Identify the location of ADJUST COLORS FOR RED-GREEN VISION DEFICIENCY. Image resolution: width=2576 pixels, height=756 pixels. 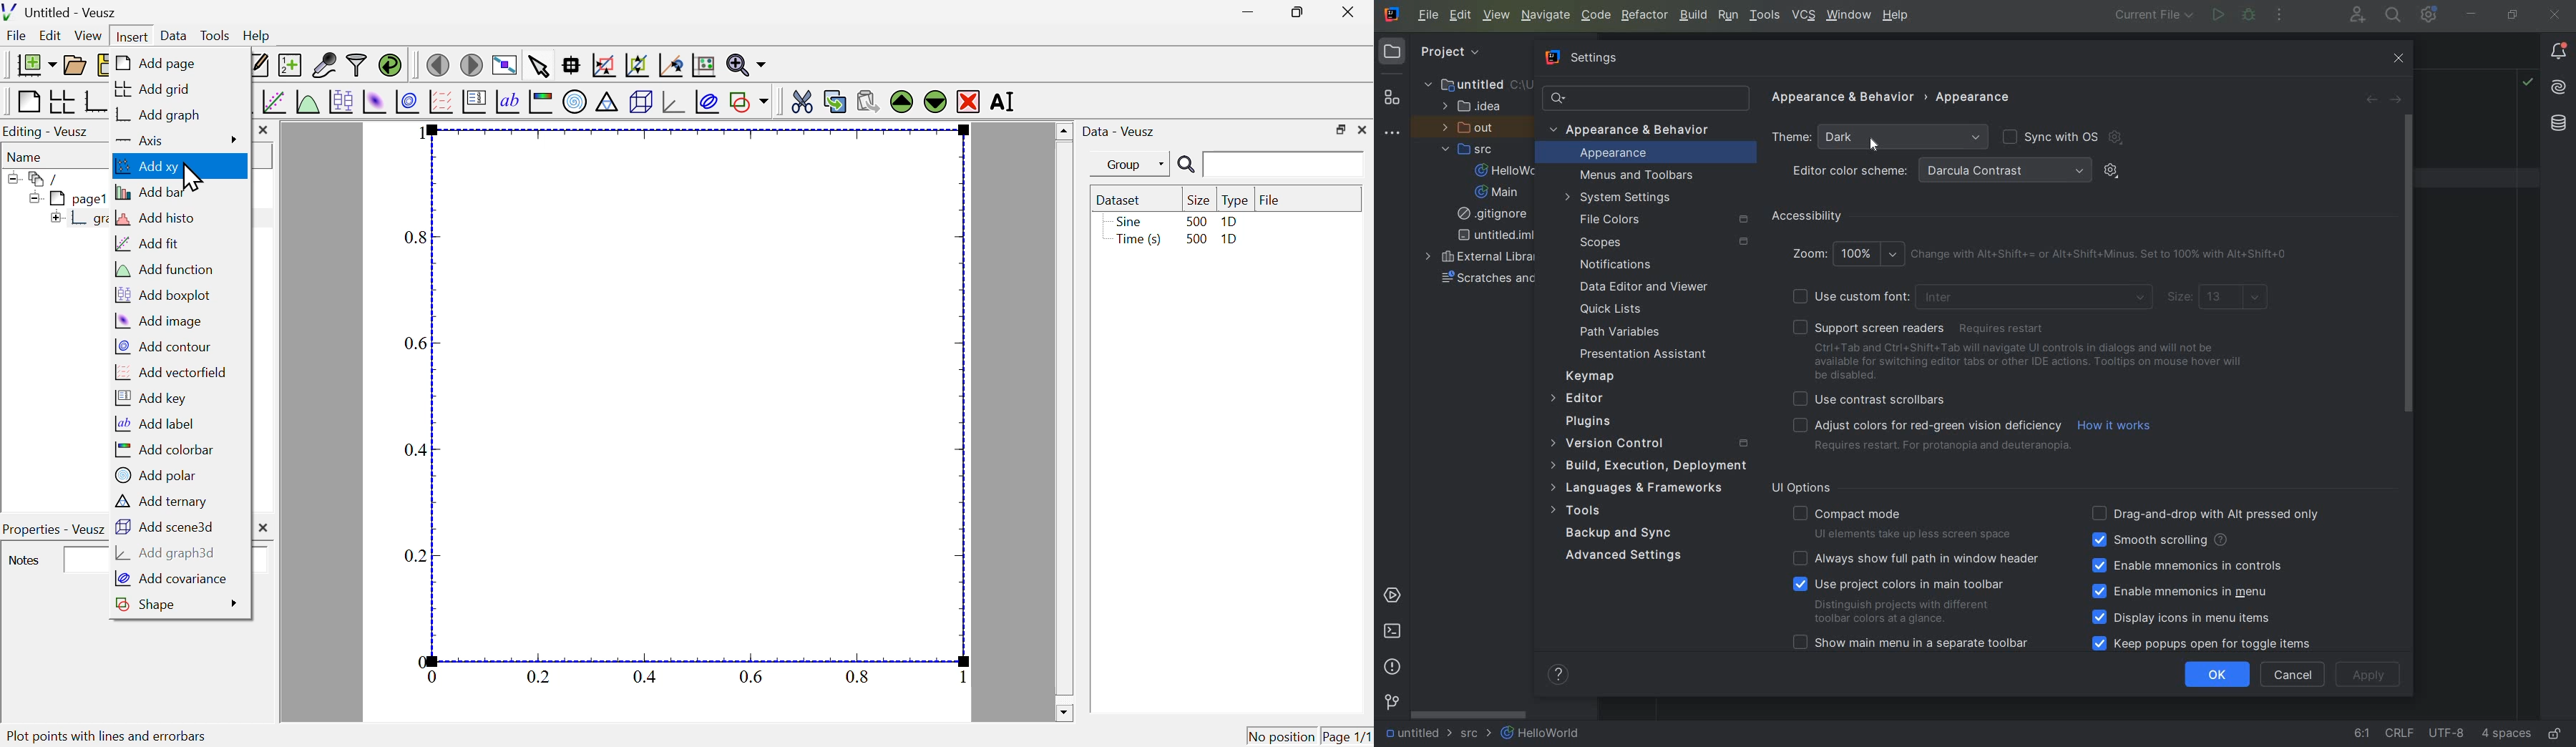
(1930, 436).